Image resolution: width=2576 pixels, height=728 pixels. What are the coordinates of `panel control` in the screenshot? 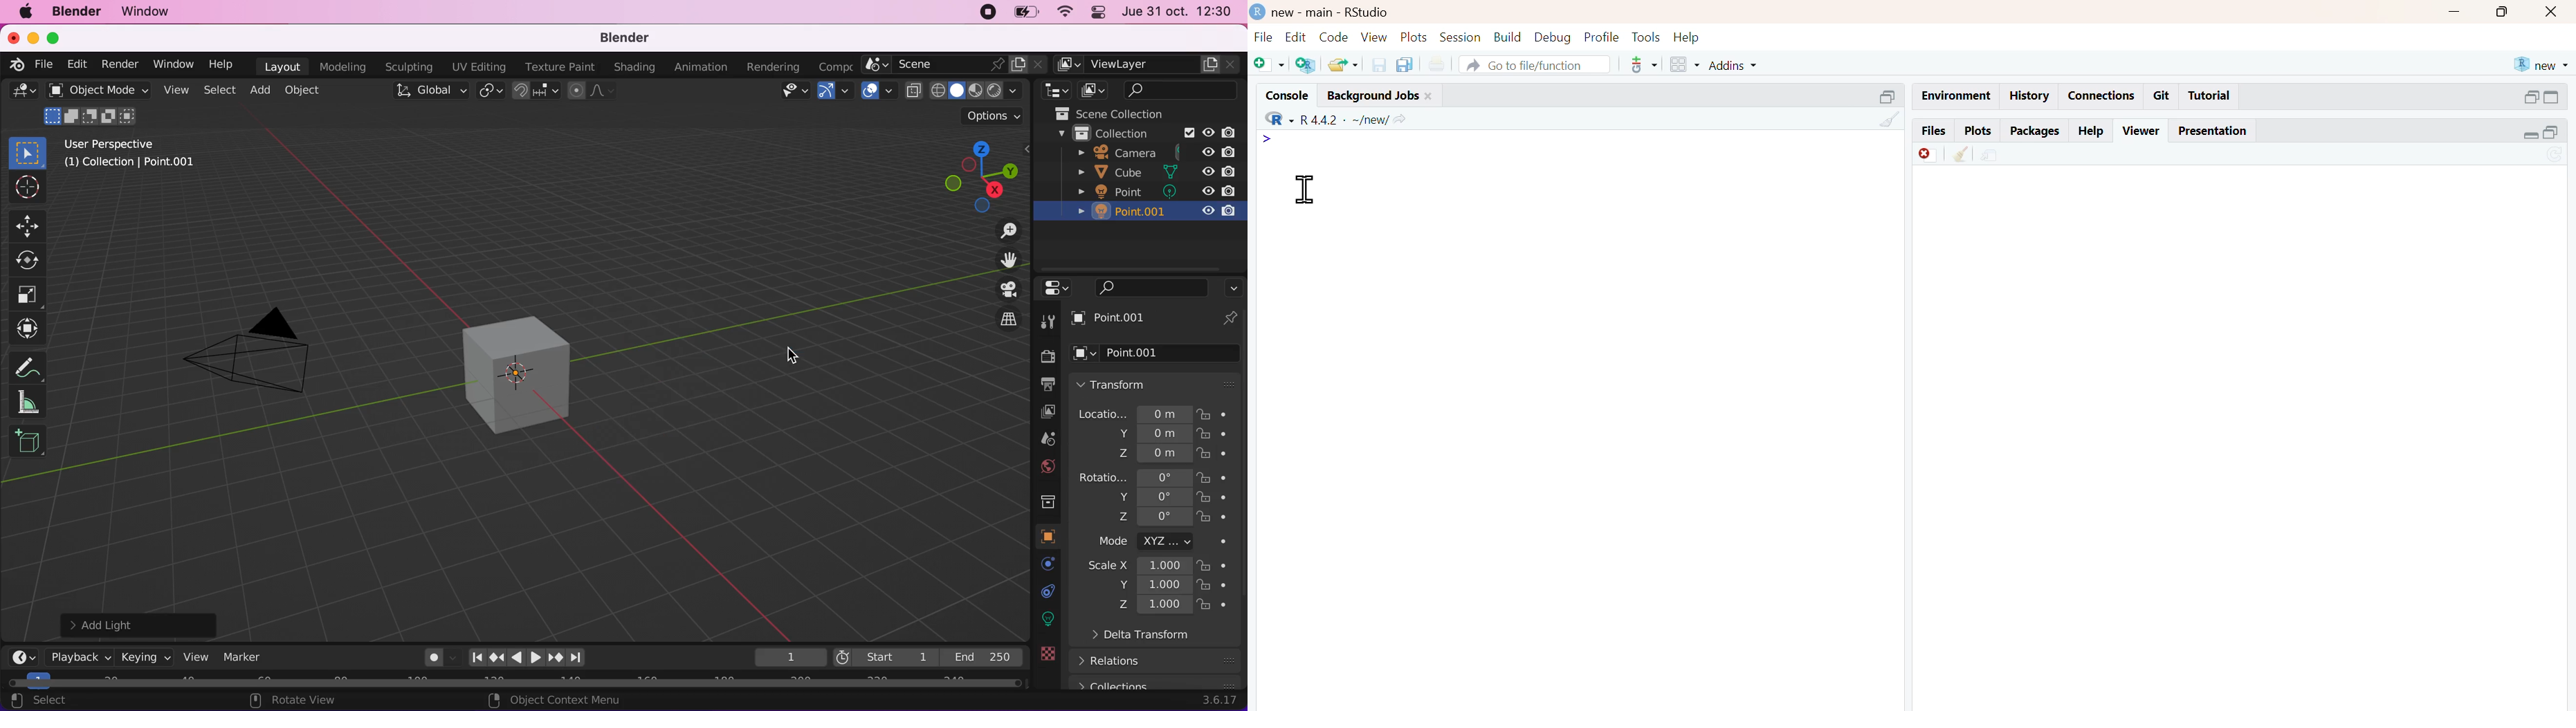 It's located at (1101, 13).